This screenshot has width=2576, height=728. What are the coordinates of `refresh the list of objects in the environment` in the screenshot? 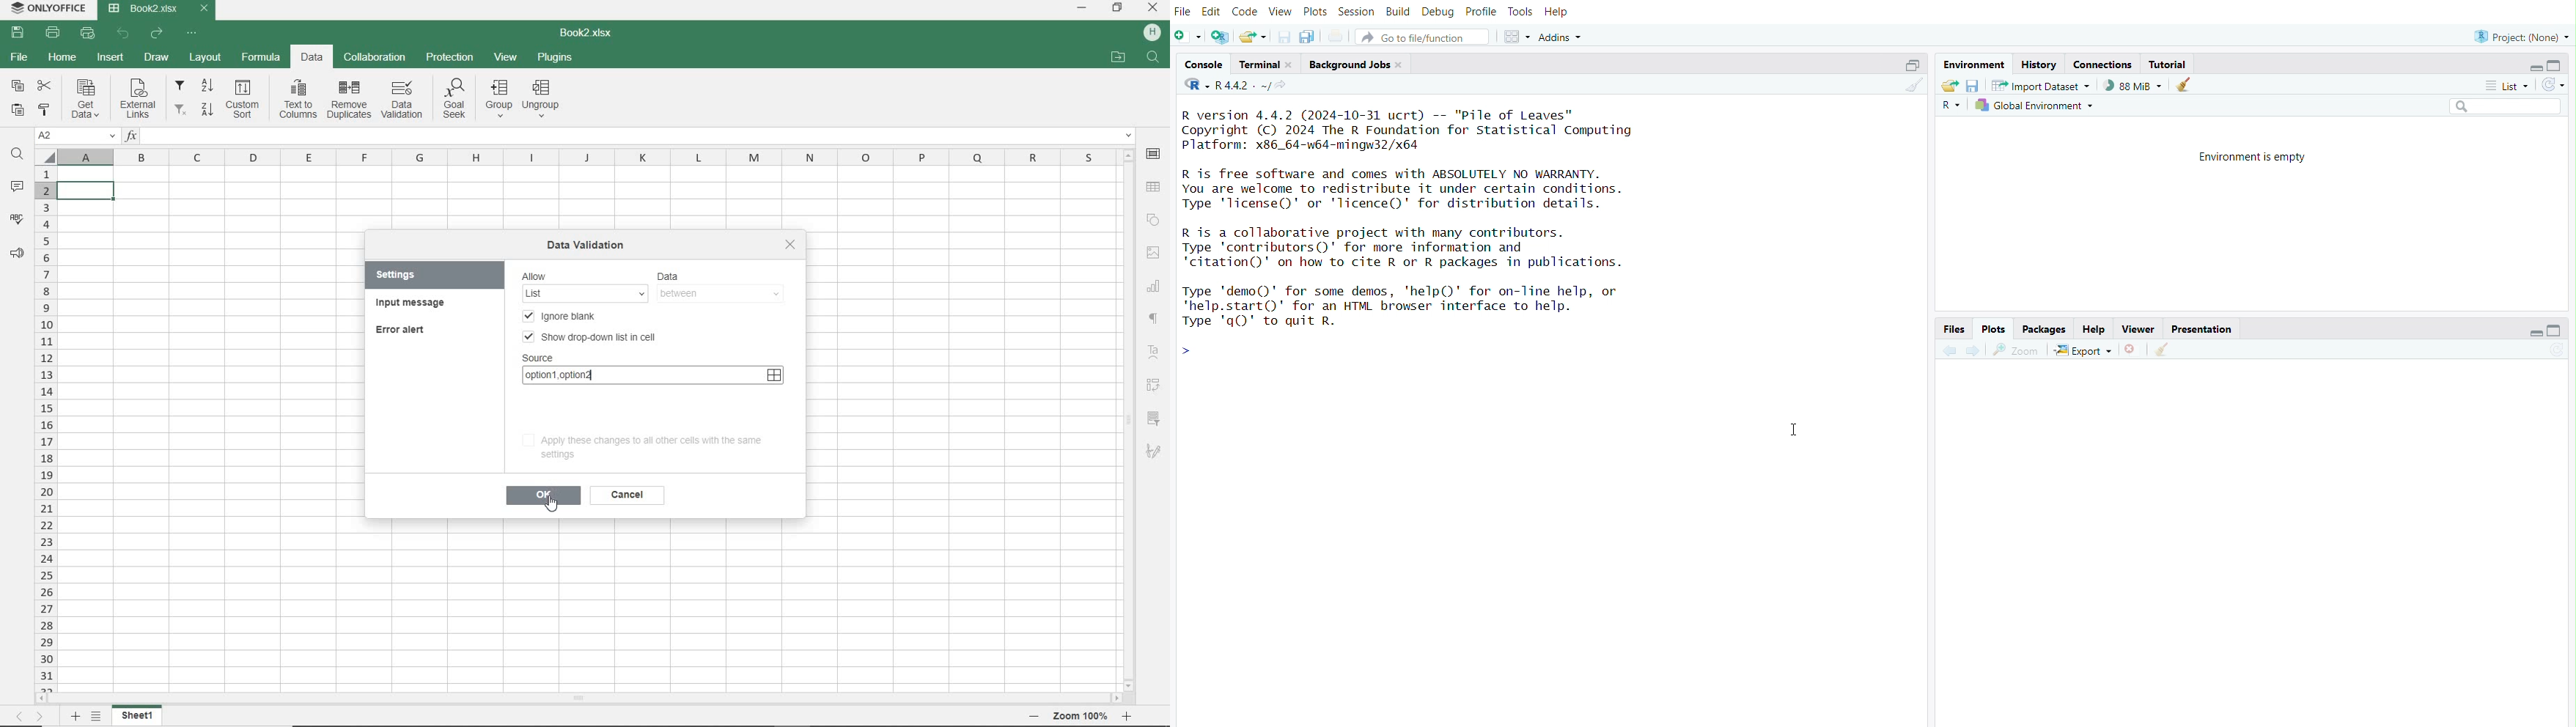 It's located at (2558, 86).